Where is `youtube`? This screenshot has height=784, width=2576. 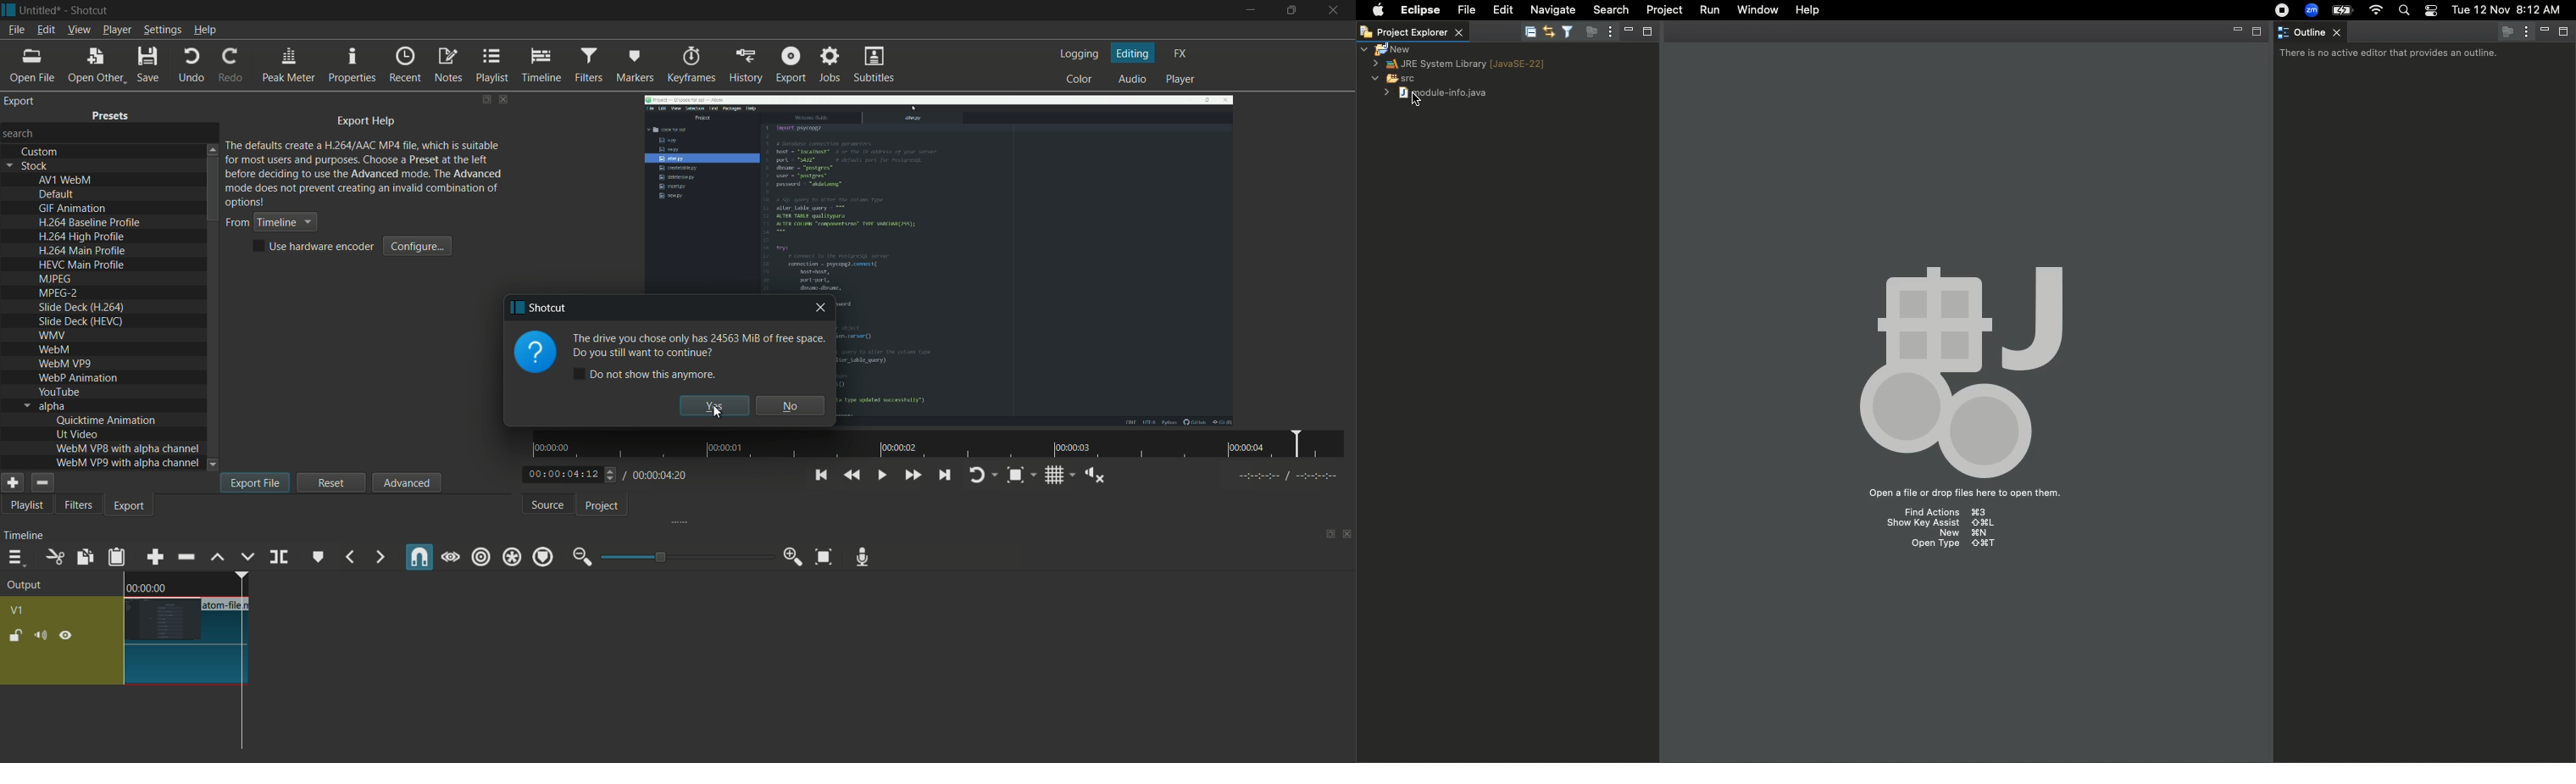
youtube is located at coordinates (59, 391).